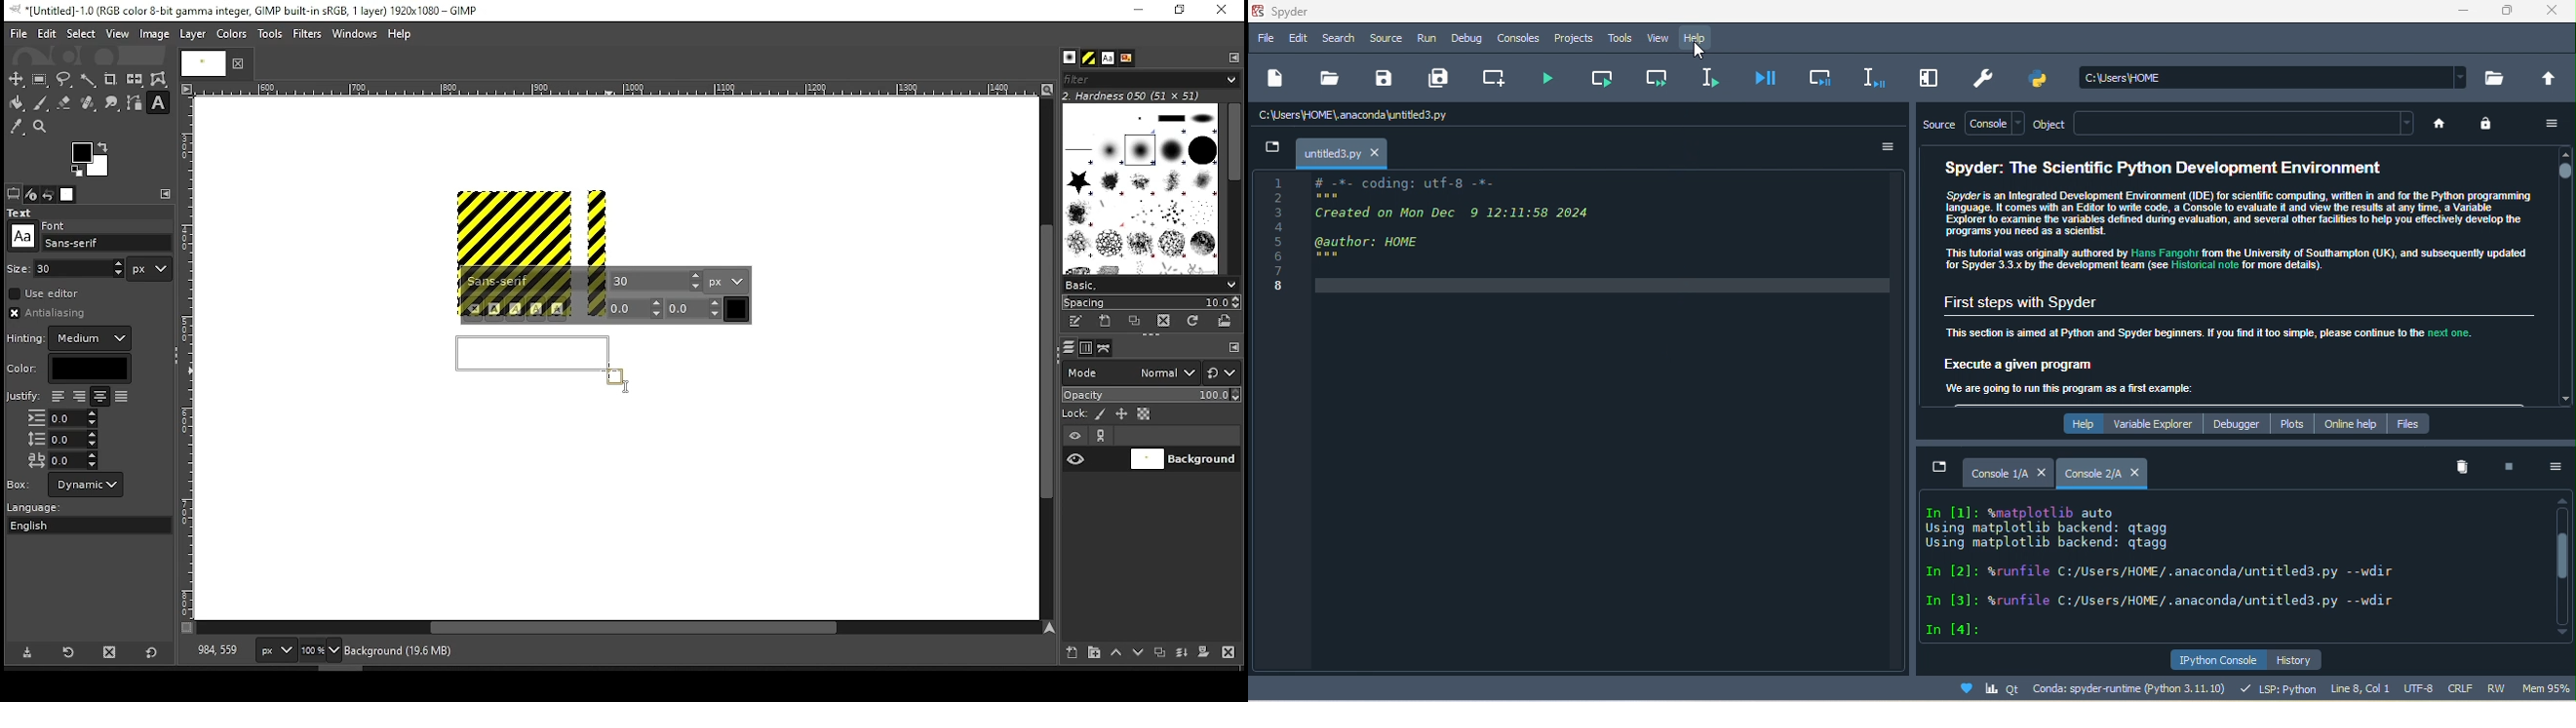 The height and width of the screenshot is (728, 2576). What do you see at coordinates (545, 363) in the screenshot?
I see `active text frame` at bounding box center [545, 363].